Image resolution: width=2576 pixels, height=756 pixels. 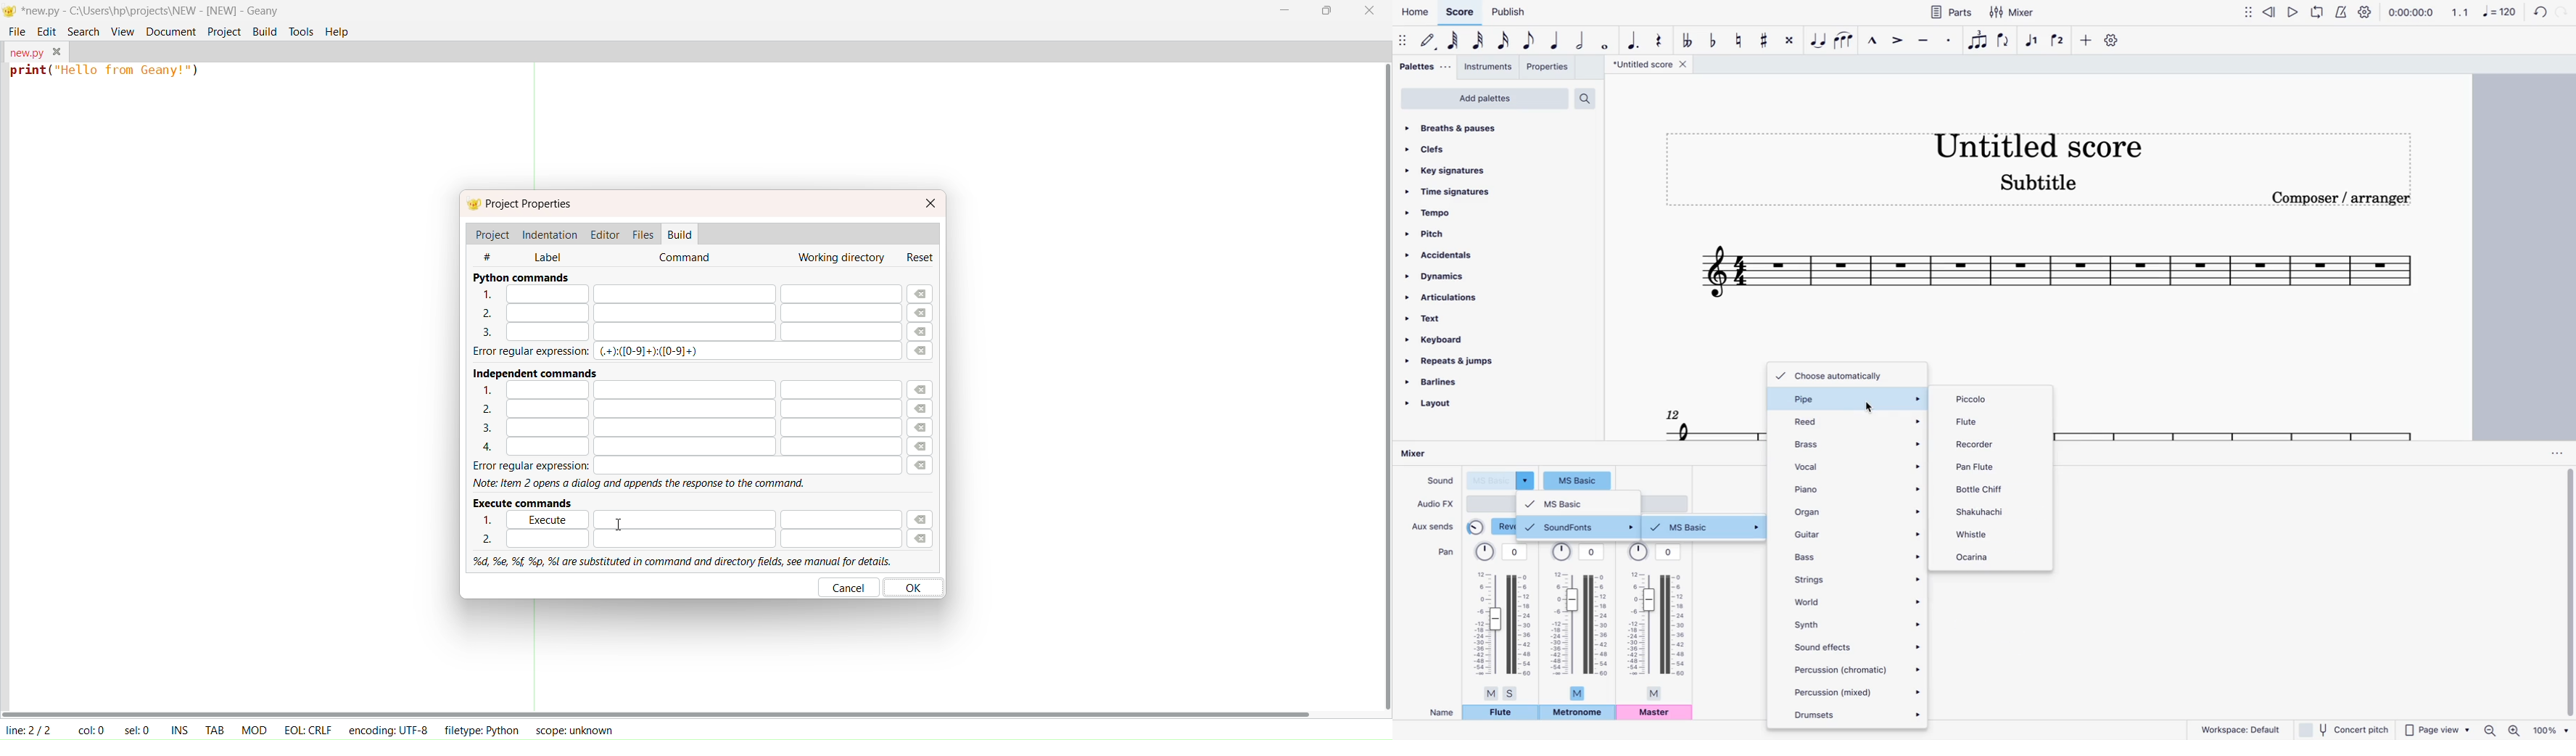 What do you see at coordinates (1655, 713) in the screenshot?
I see `master` at bounding box center [1655, 713].